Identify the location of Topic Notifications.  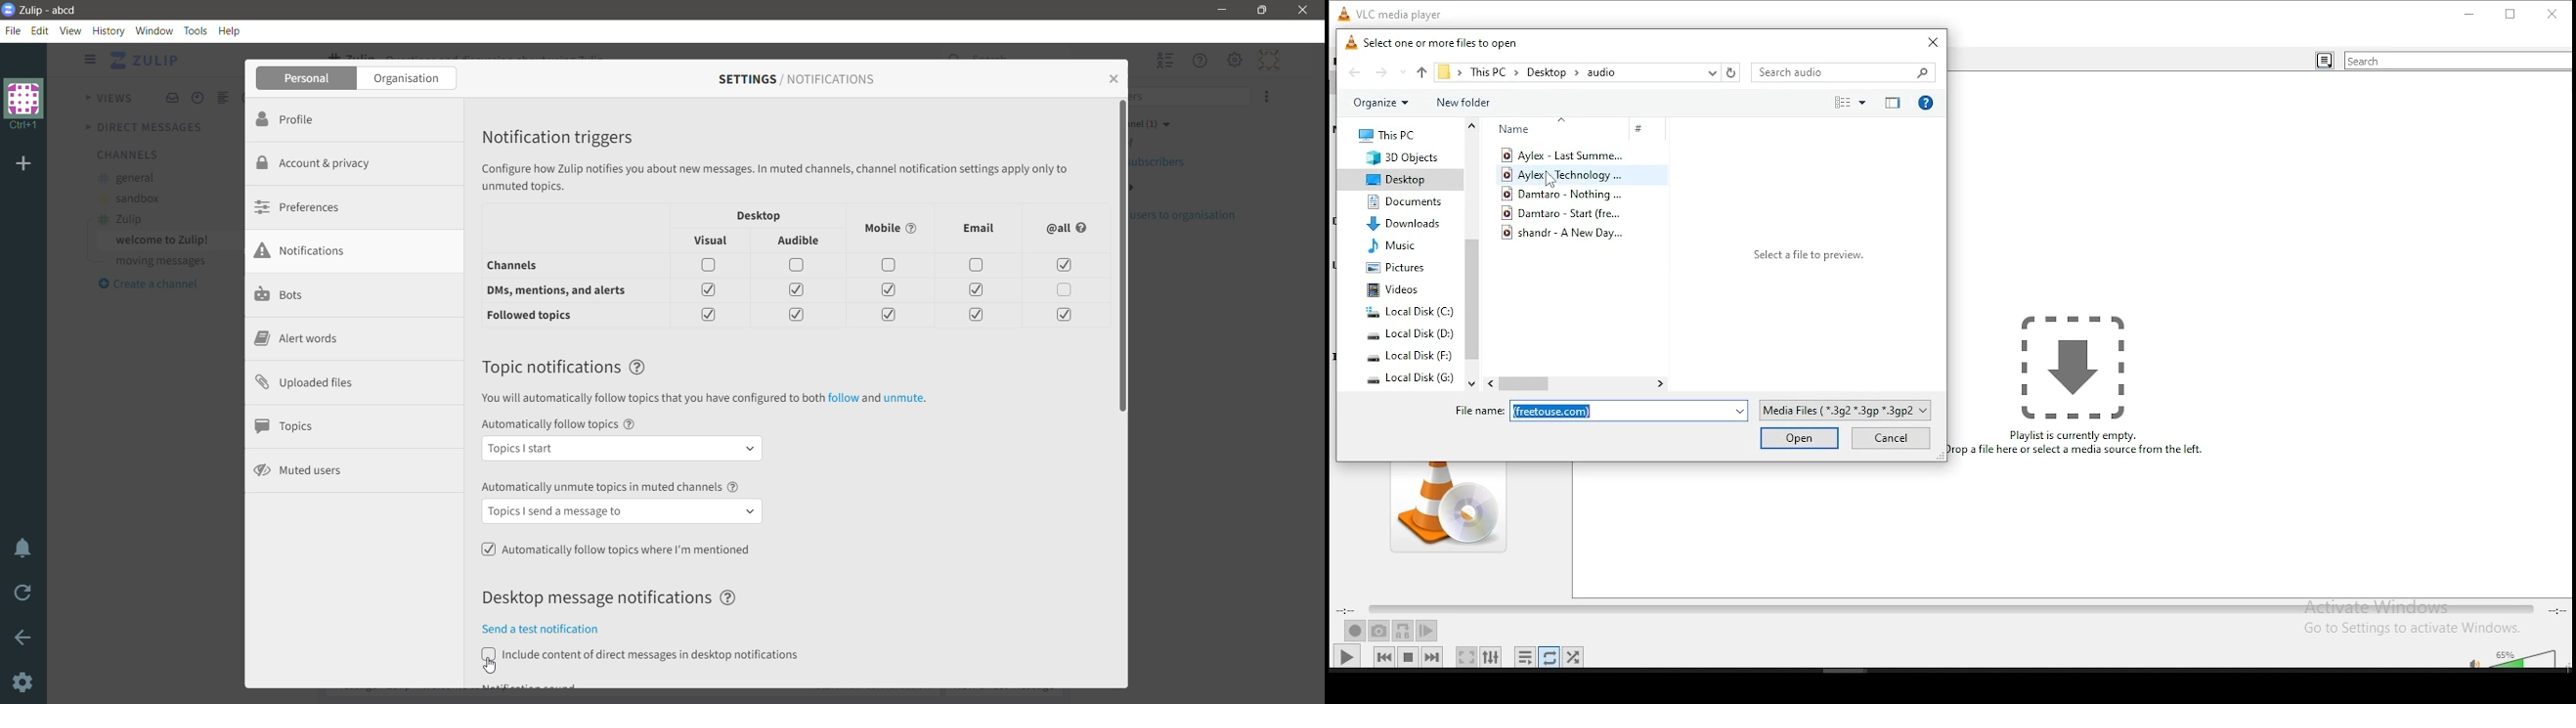
(566, 366).